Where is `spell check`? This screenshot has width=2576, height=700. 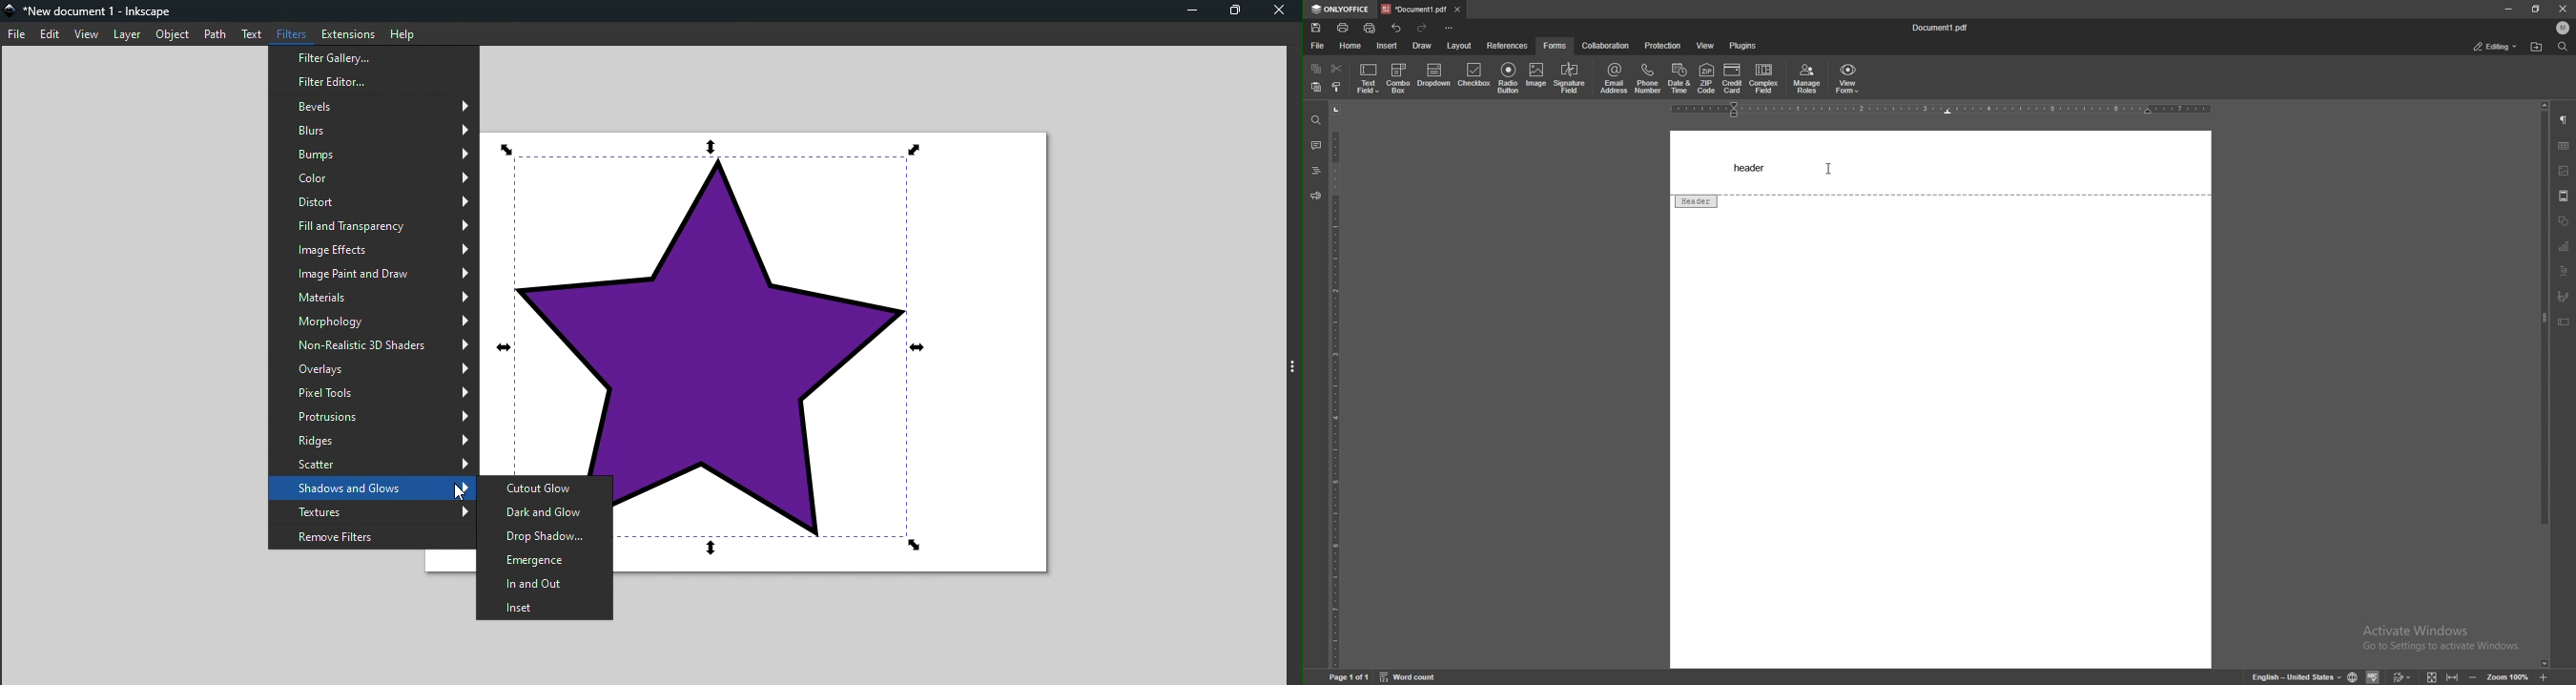
spell check is located at coordinates (2375, 675).